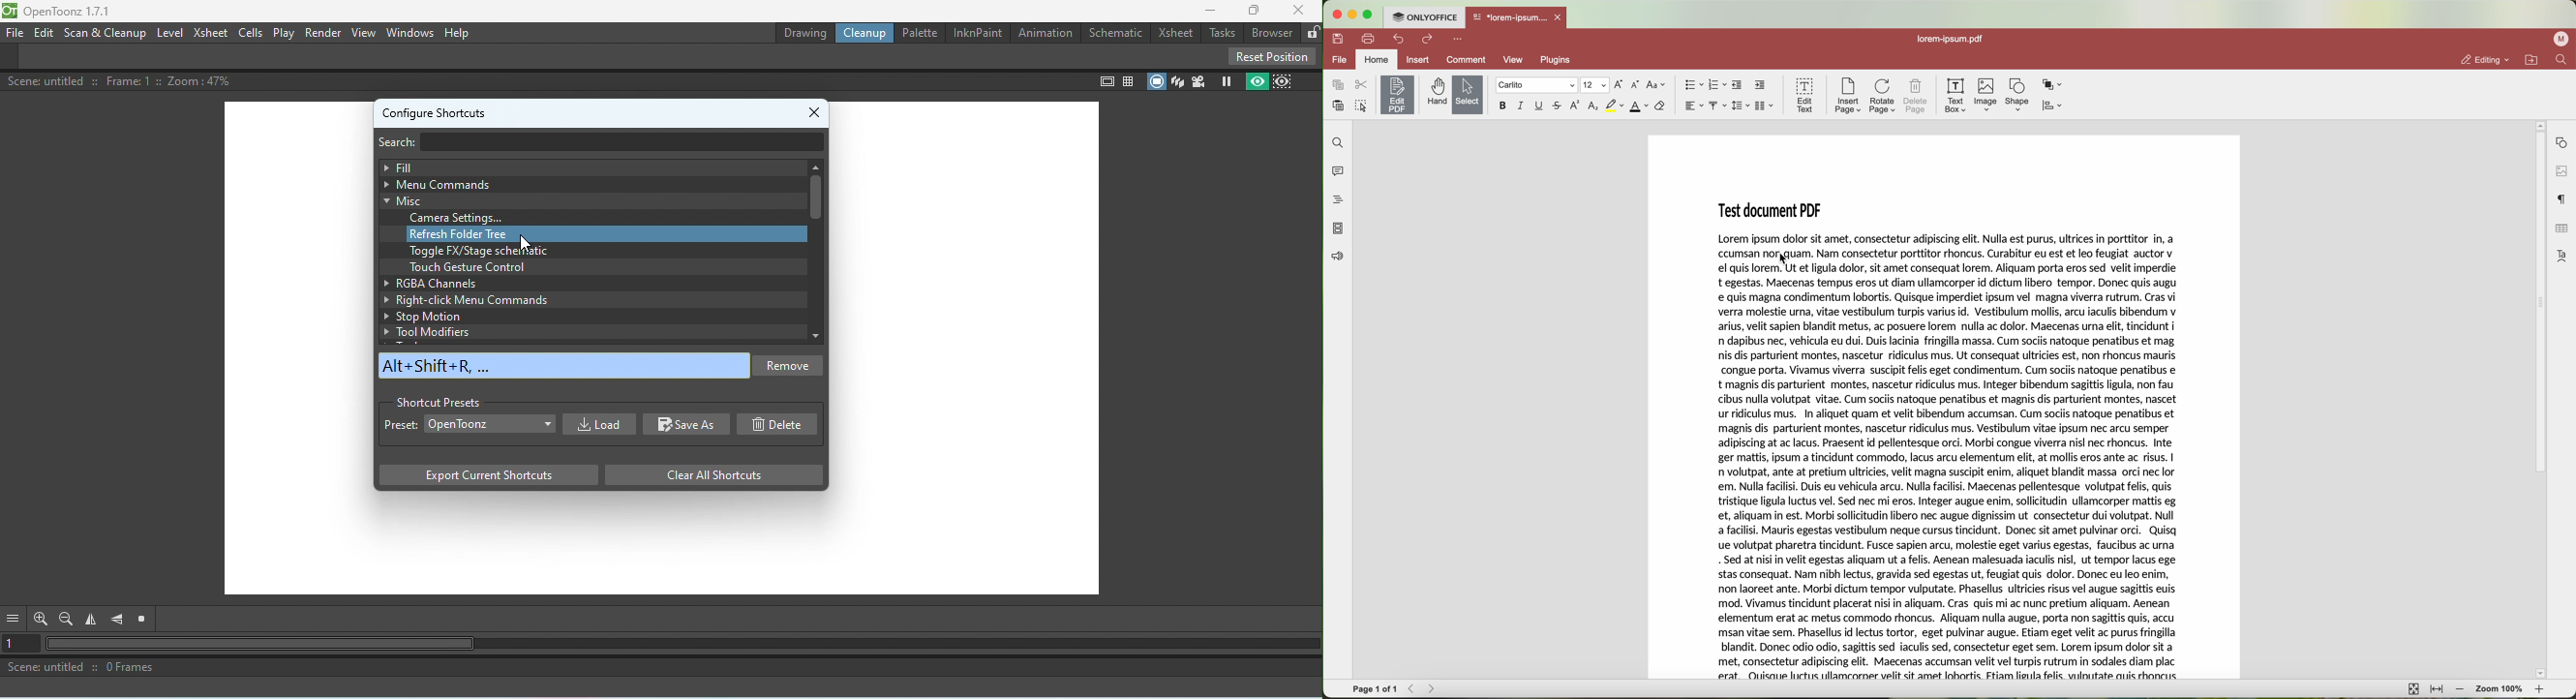 Image resolution: width=2576 pixels, height=700 pixels. I want to click on Horizontal scroll bar, so click(682, 645).